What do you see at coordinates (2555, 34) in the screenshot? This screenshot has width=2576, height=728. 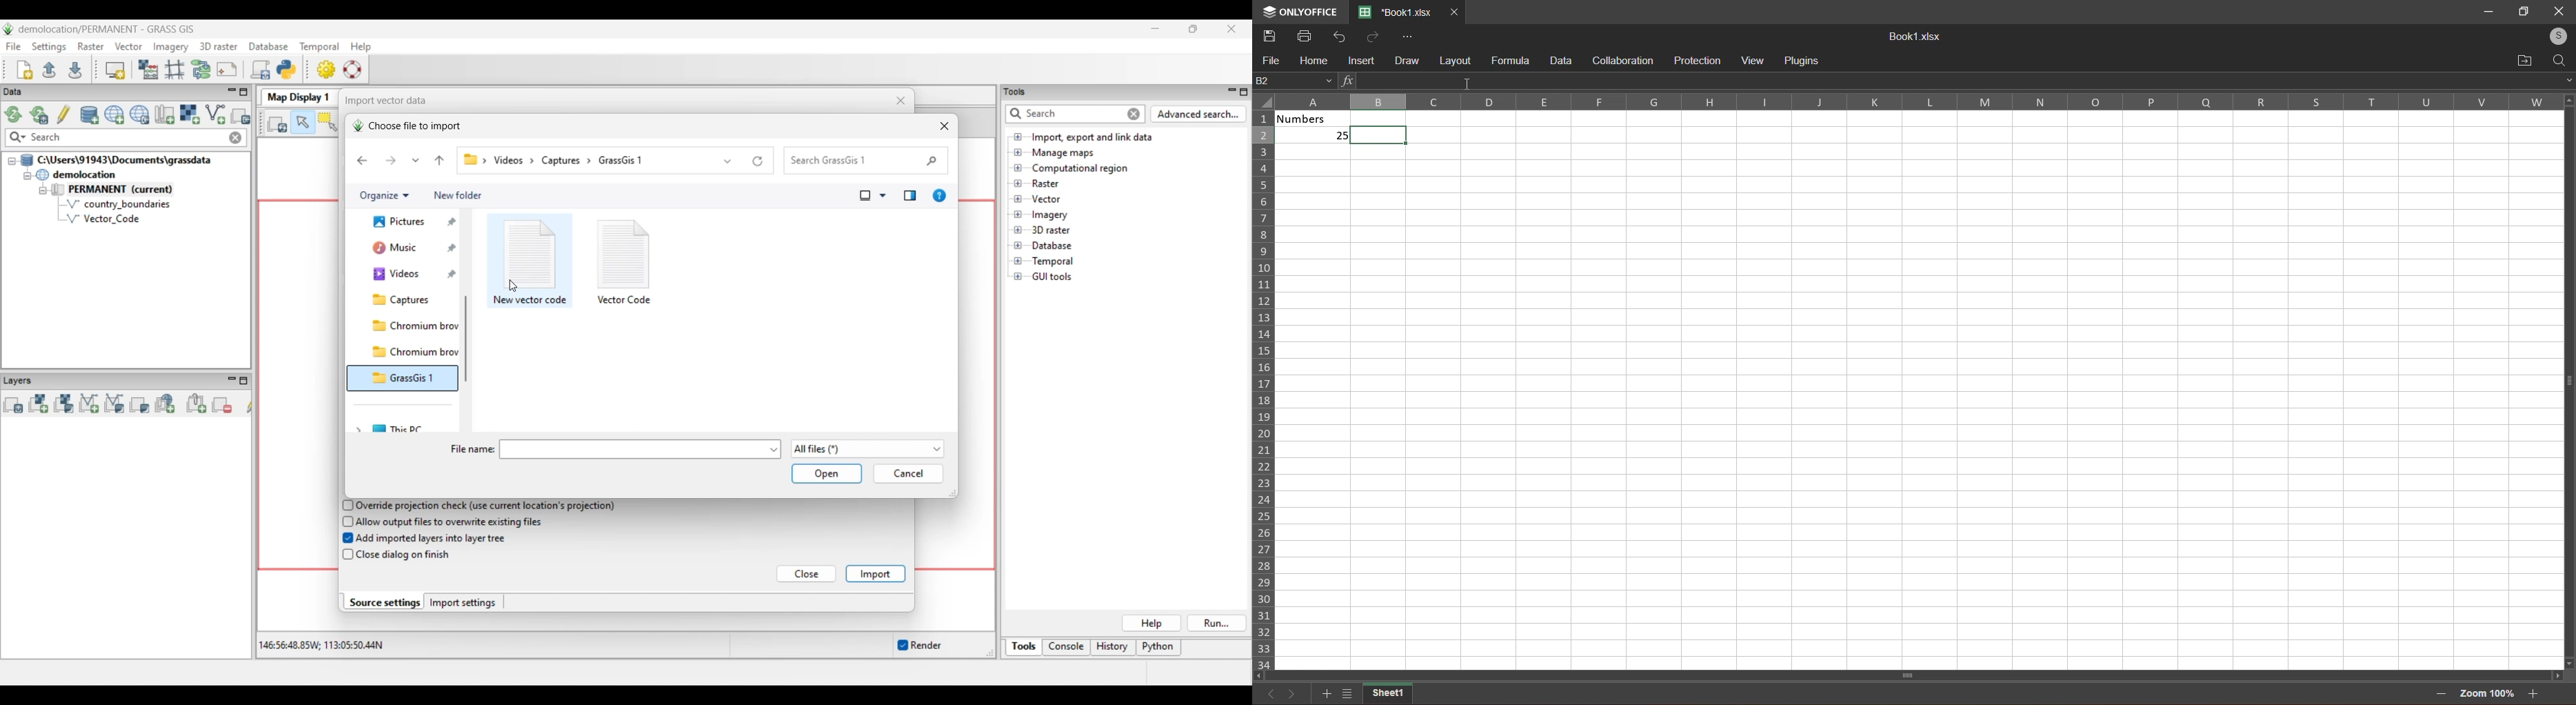 I see `login` at bounding box center [2555, 34].